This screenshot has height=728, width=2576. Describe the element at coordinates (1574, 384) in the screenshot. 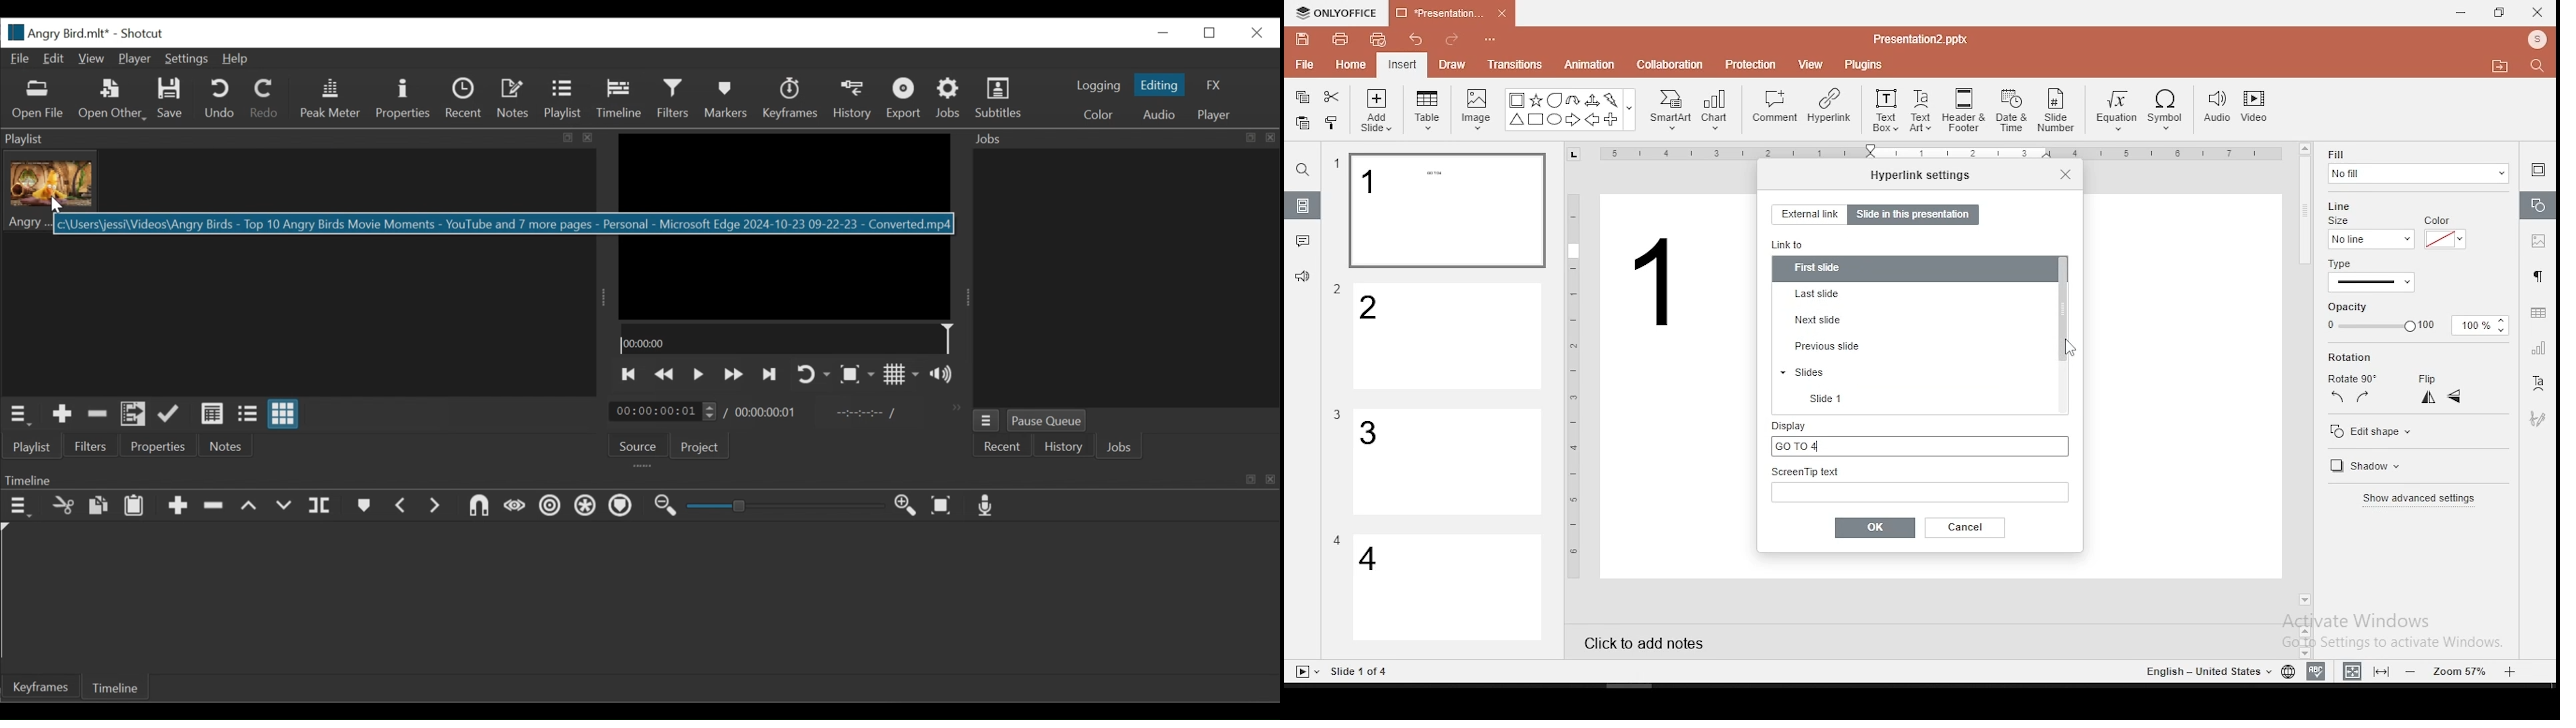

I see `` at that location.